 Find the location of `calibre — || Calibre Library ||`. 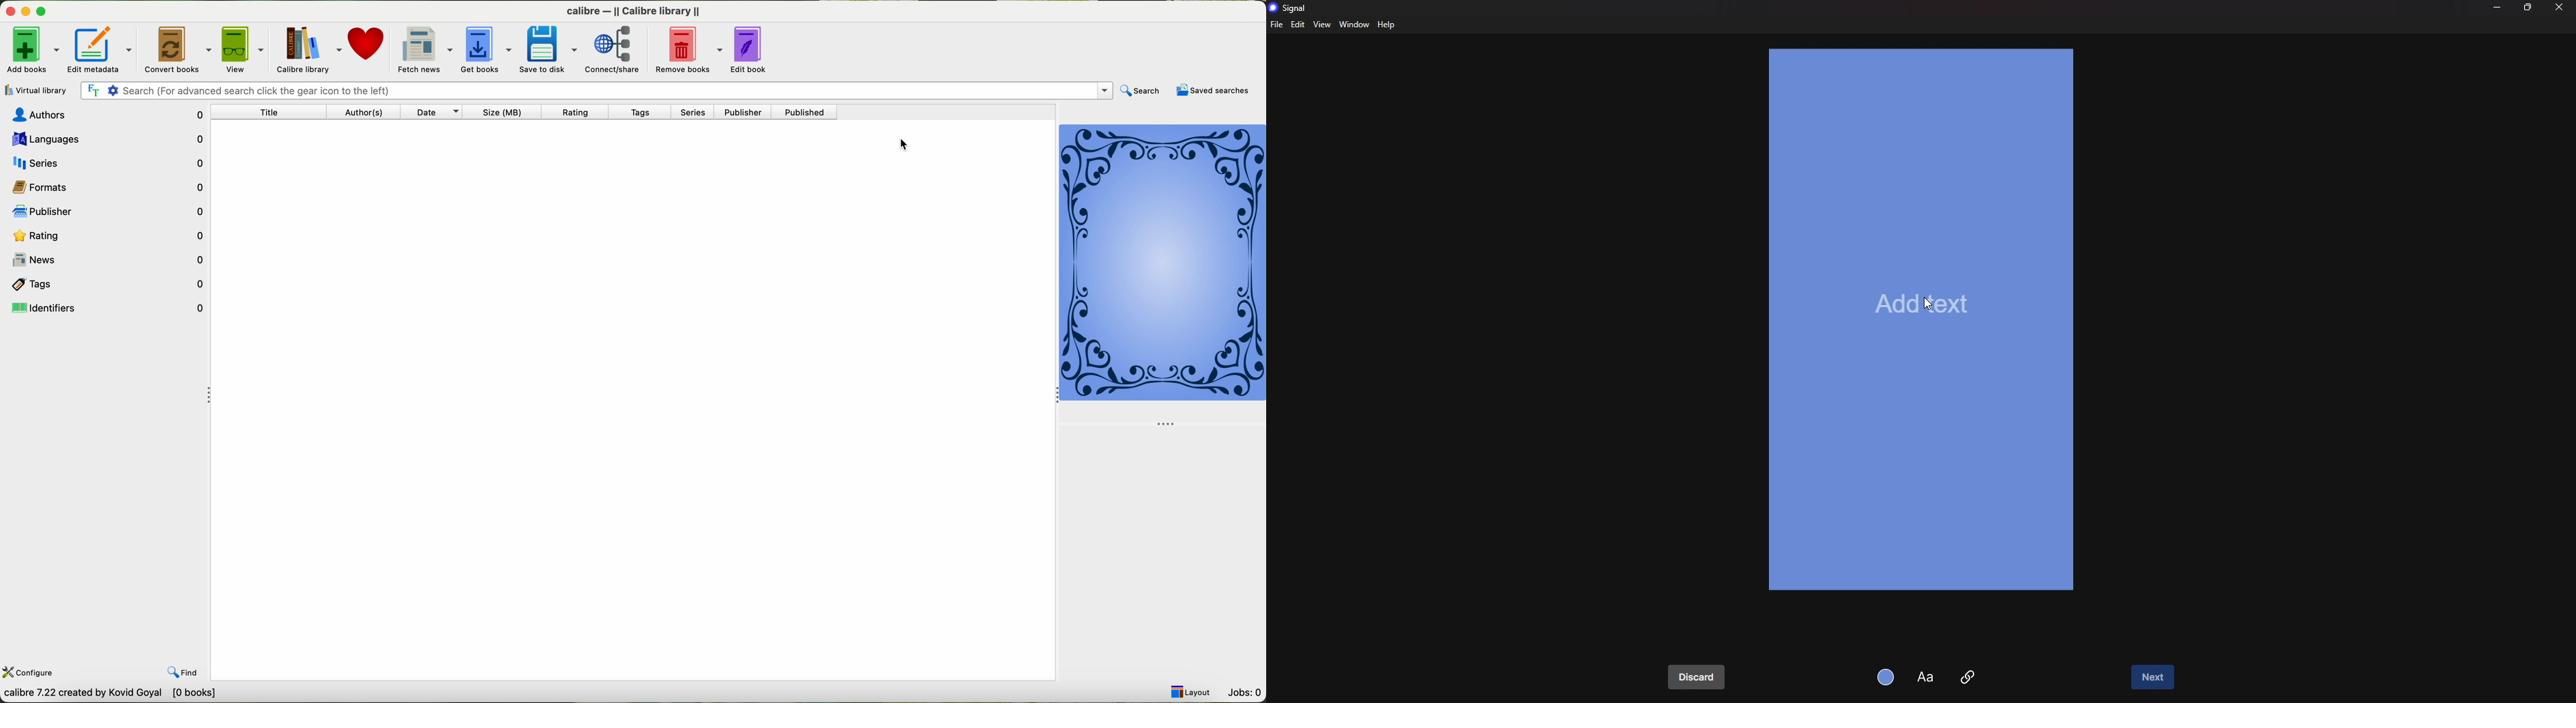

calibre — || Calibre Library || is located at coordinates (632, 10).